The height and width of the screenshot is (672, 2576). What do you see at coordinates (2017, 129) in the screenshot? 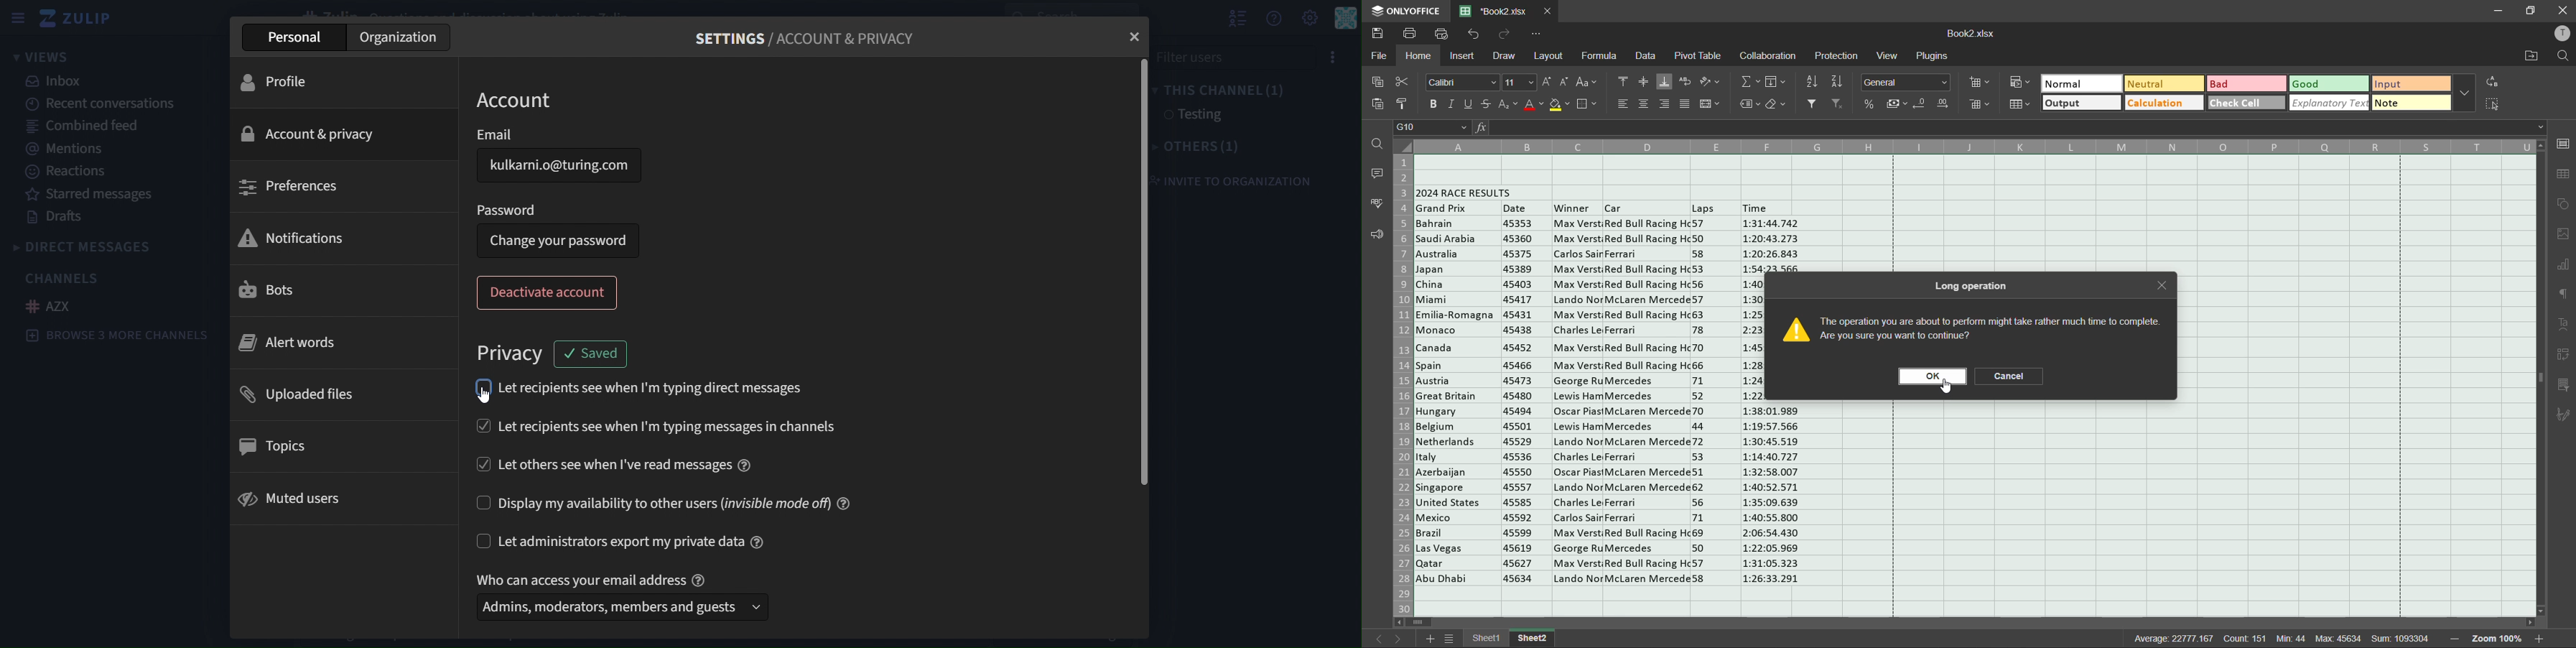
I see `formula bar` at bounding box center [2017, 129].